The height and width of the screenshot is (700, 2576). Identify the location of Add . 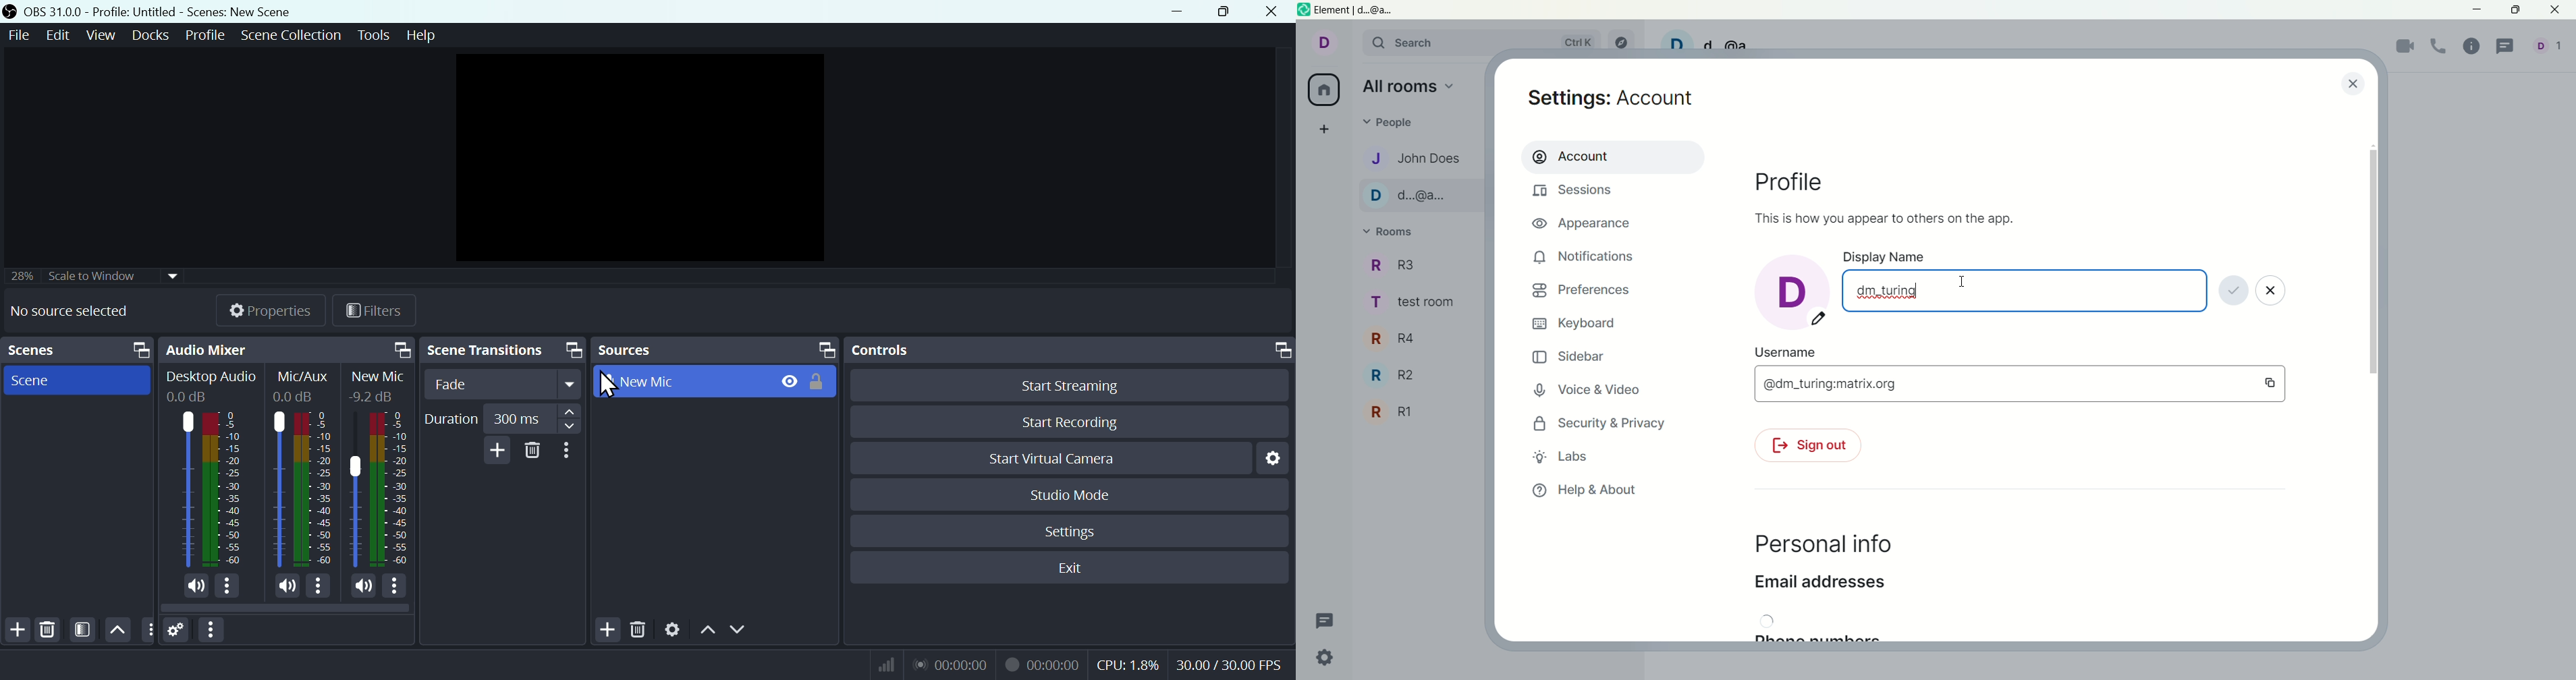
(493, 452).